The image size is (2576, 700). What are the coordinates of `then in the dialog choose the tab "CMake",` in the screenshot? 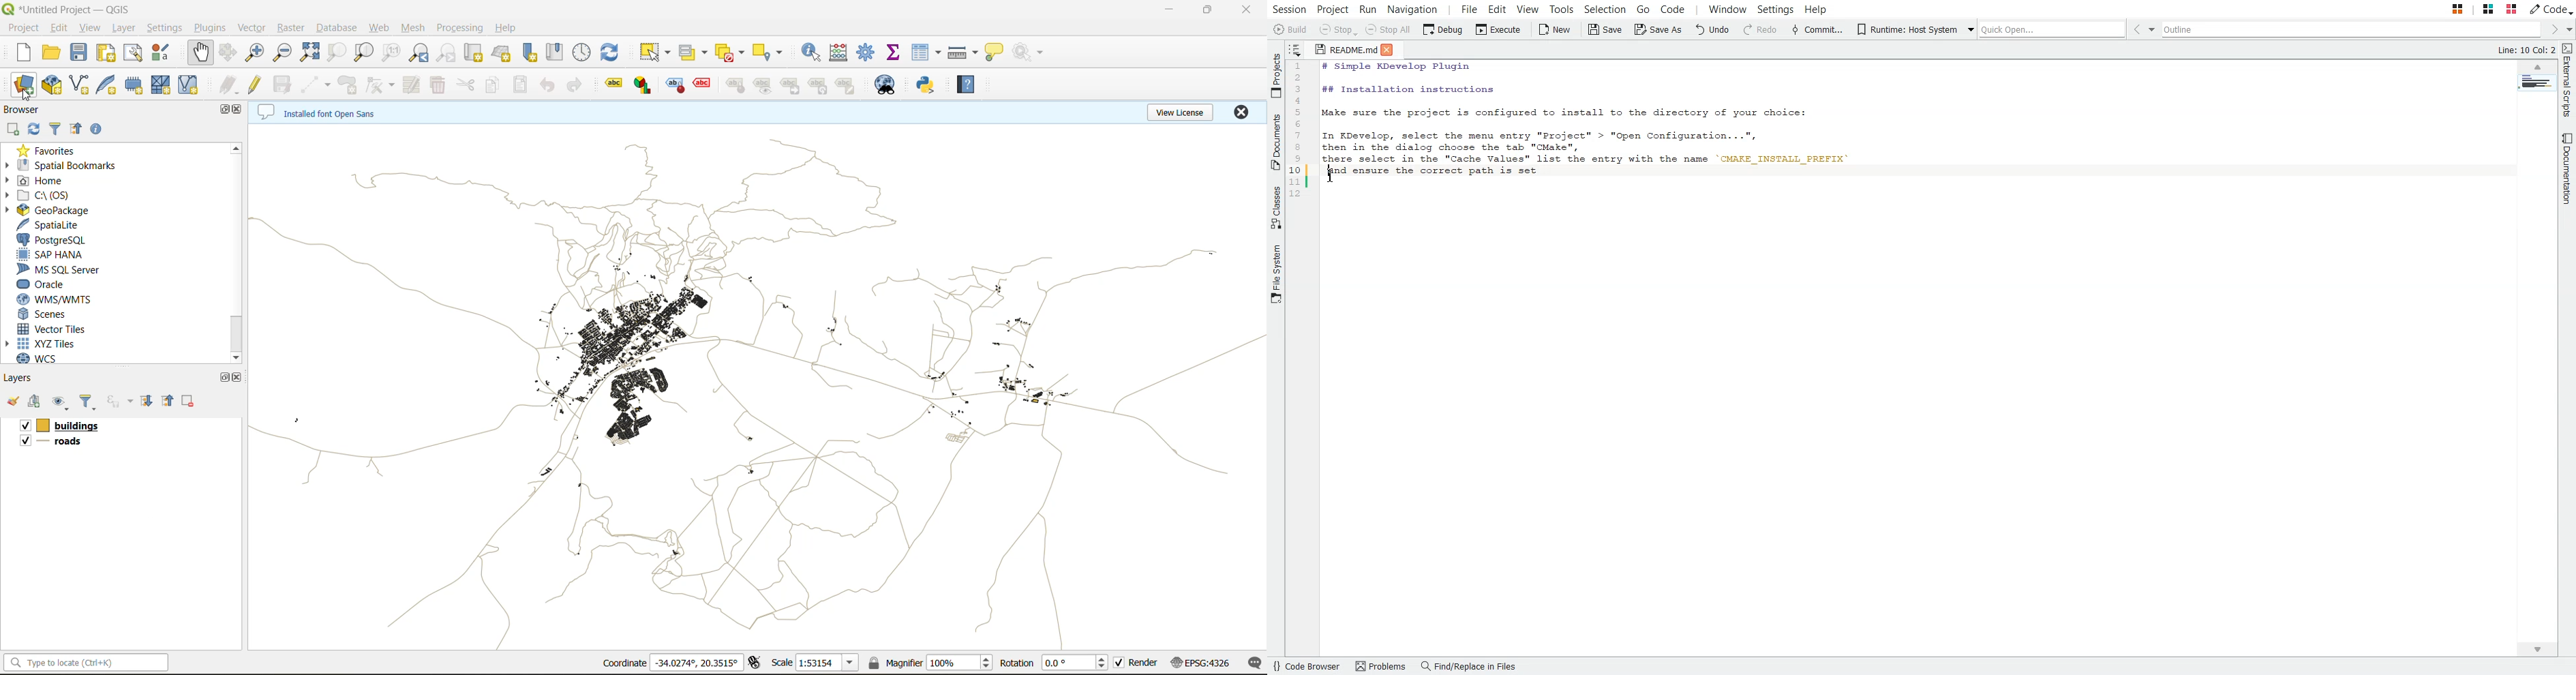 It's located at (1459, 147).